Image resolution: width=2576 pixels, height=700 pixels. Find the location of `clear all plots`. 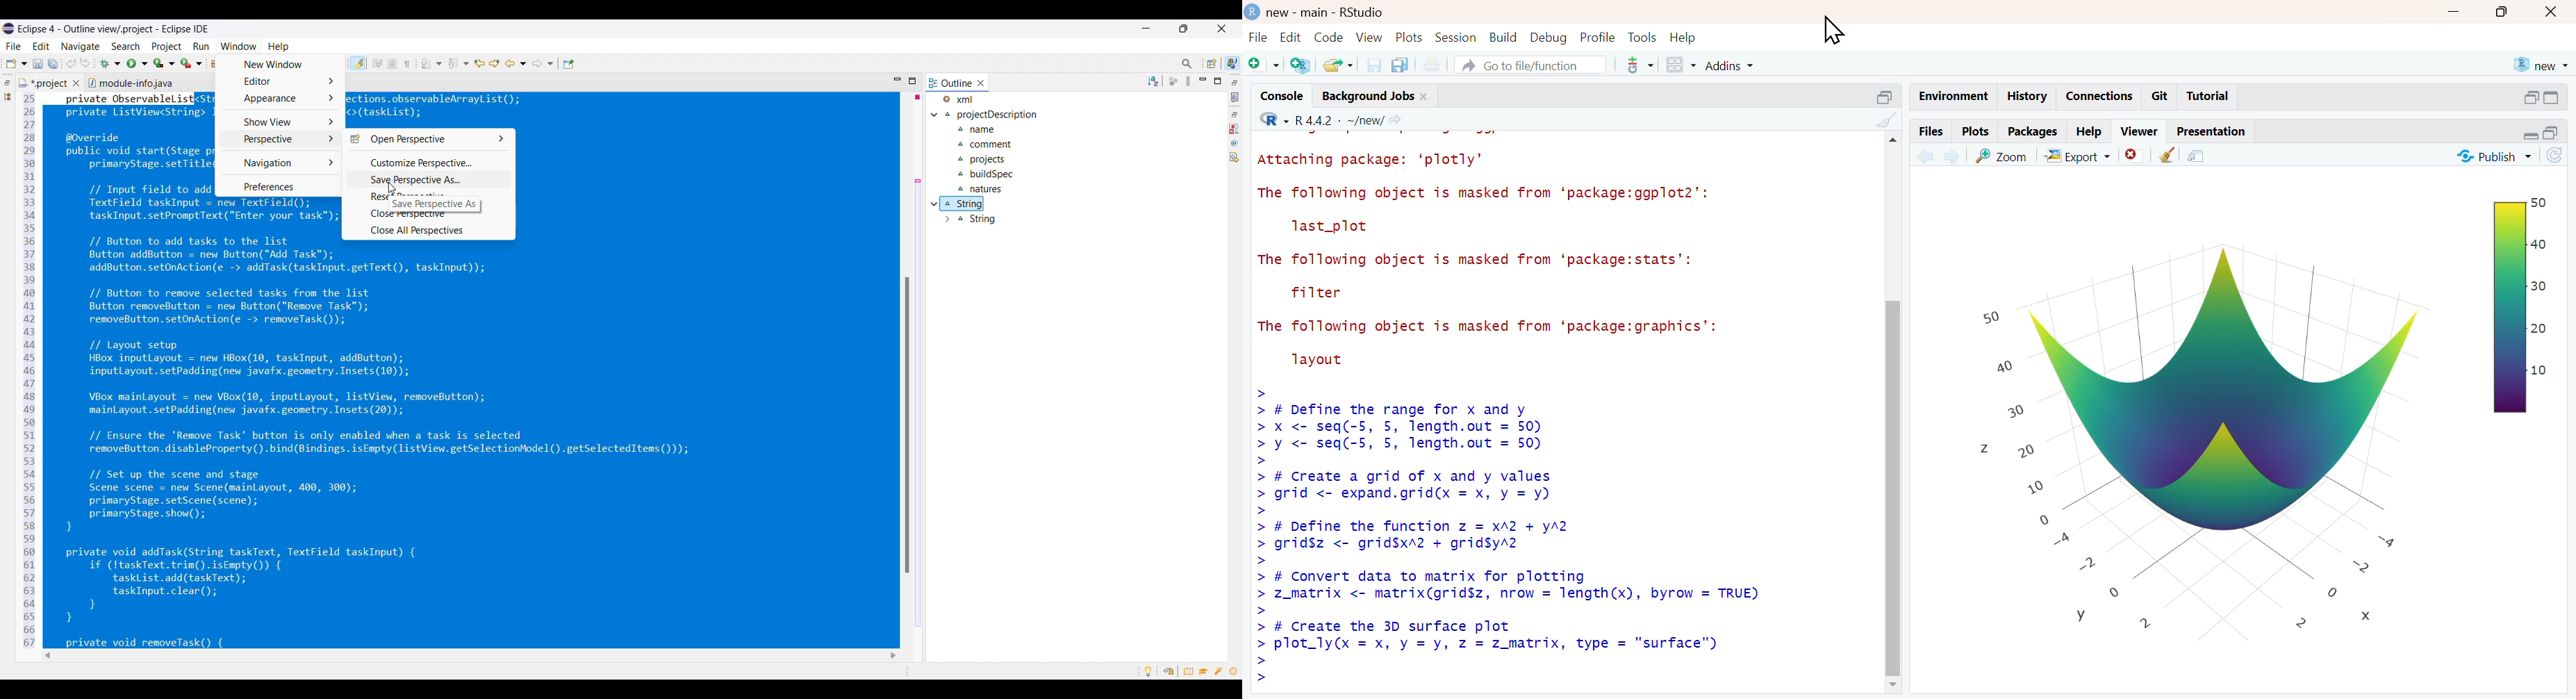

clear all plots is located at coordinates (2169, 156).